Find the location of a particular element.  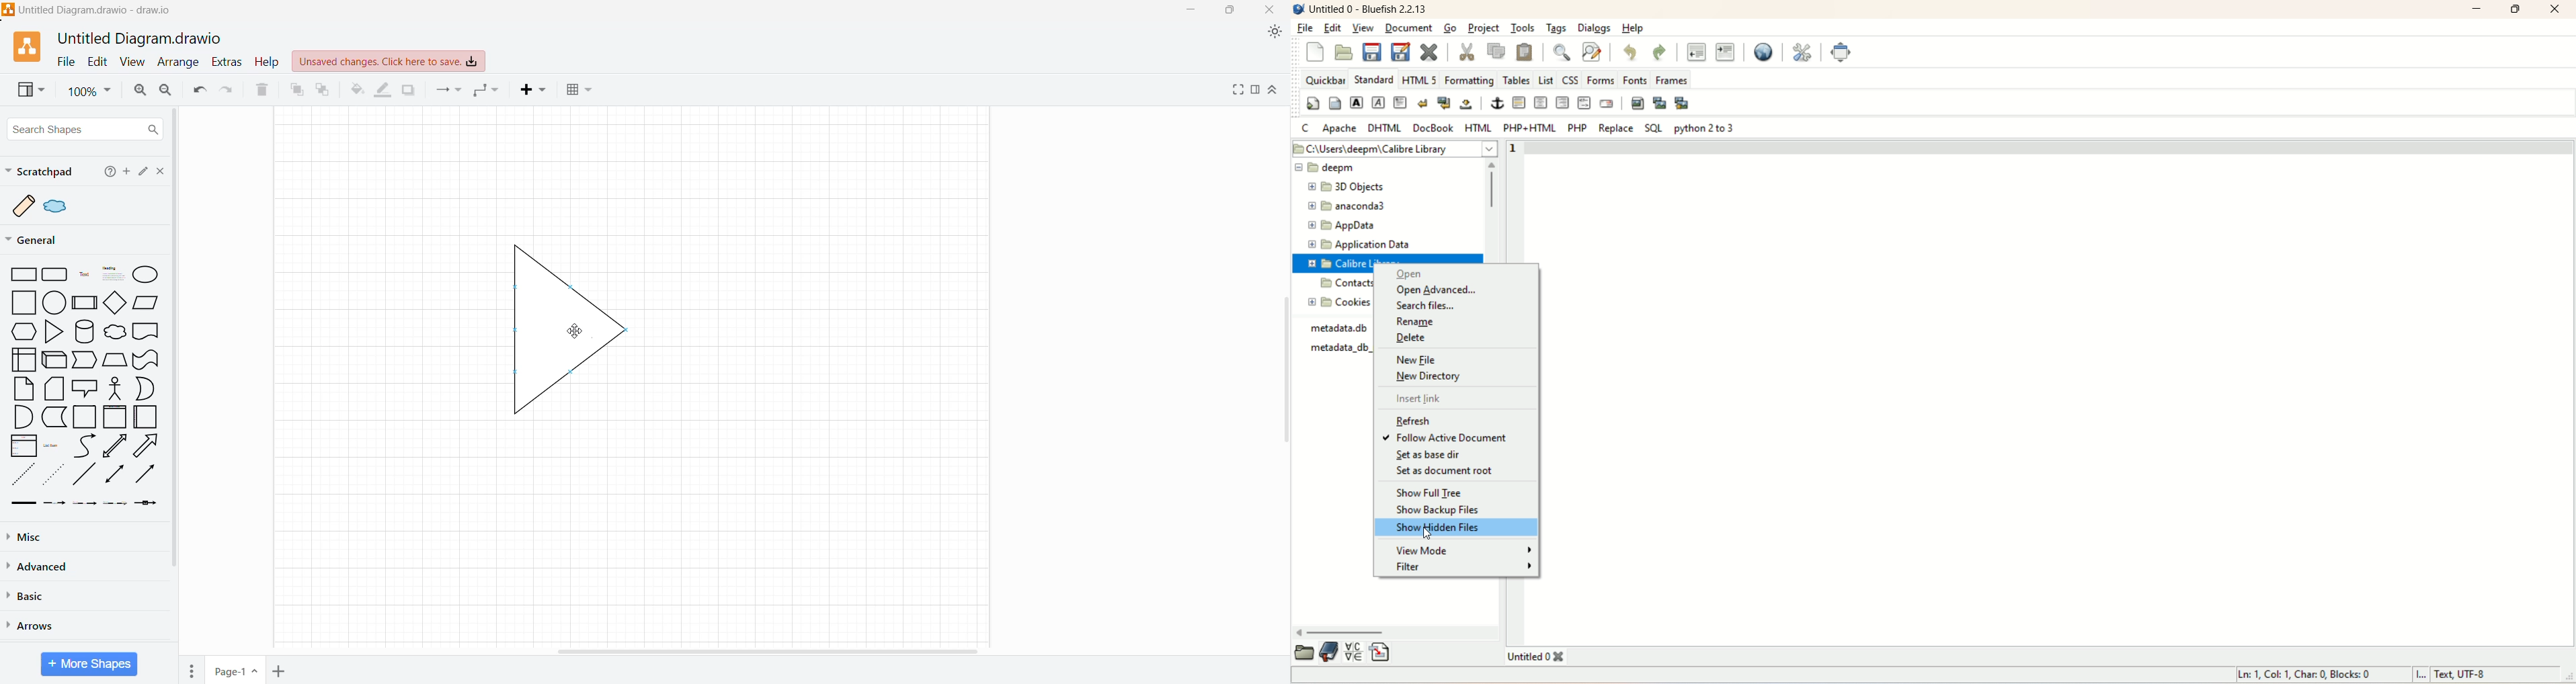

Add Page is located at coordinates (280, 669).